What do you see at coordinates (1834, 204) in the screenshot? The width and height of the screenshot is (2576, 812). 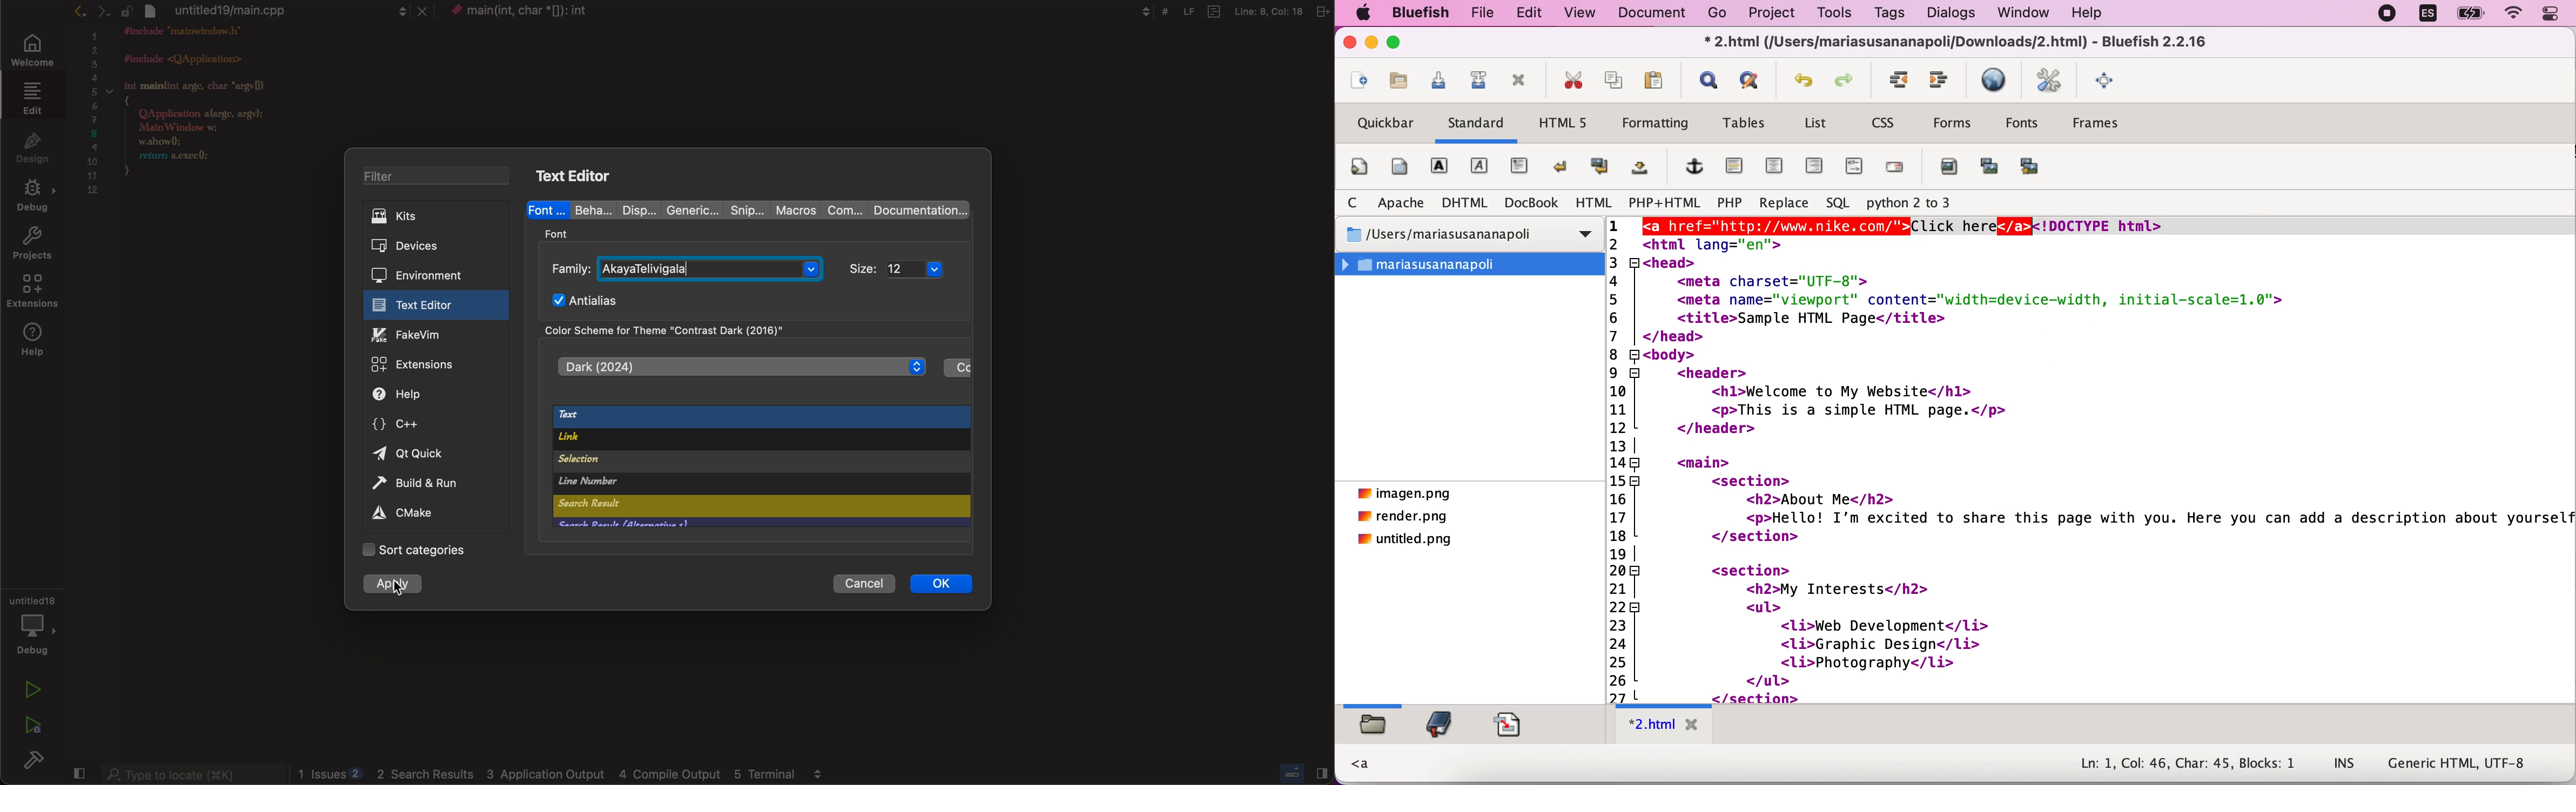 I see `sql` at bounding box center [1834, 204].